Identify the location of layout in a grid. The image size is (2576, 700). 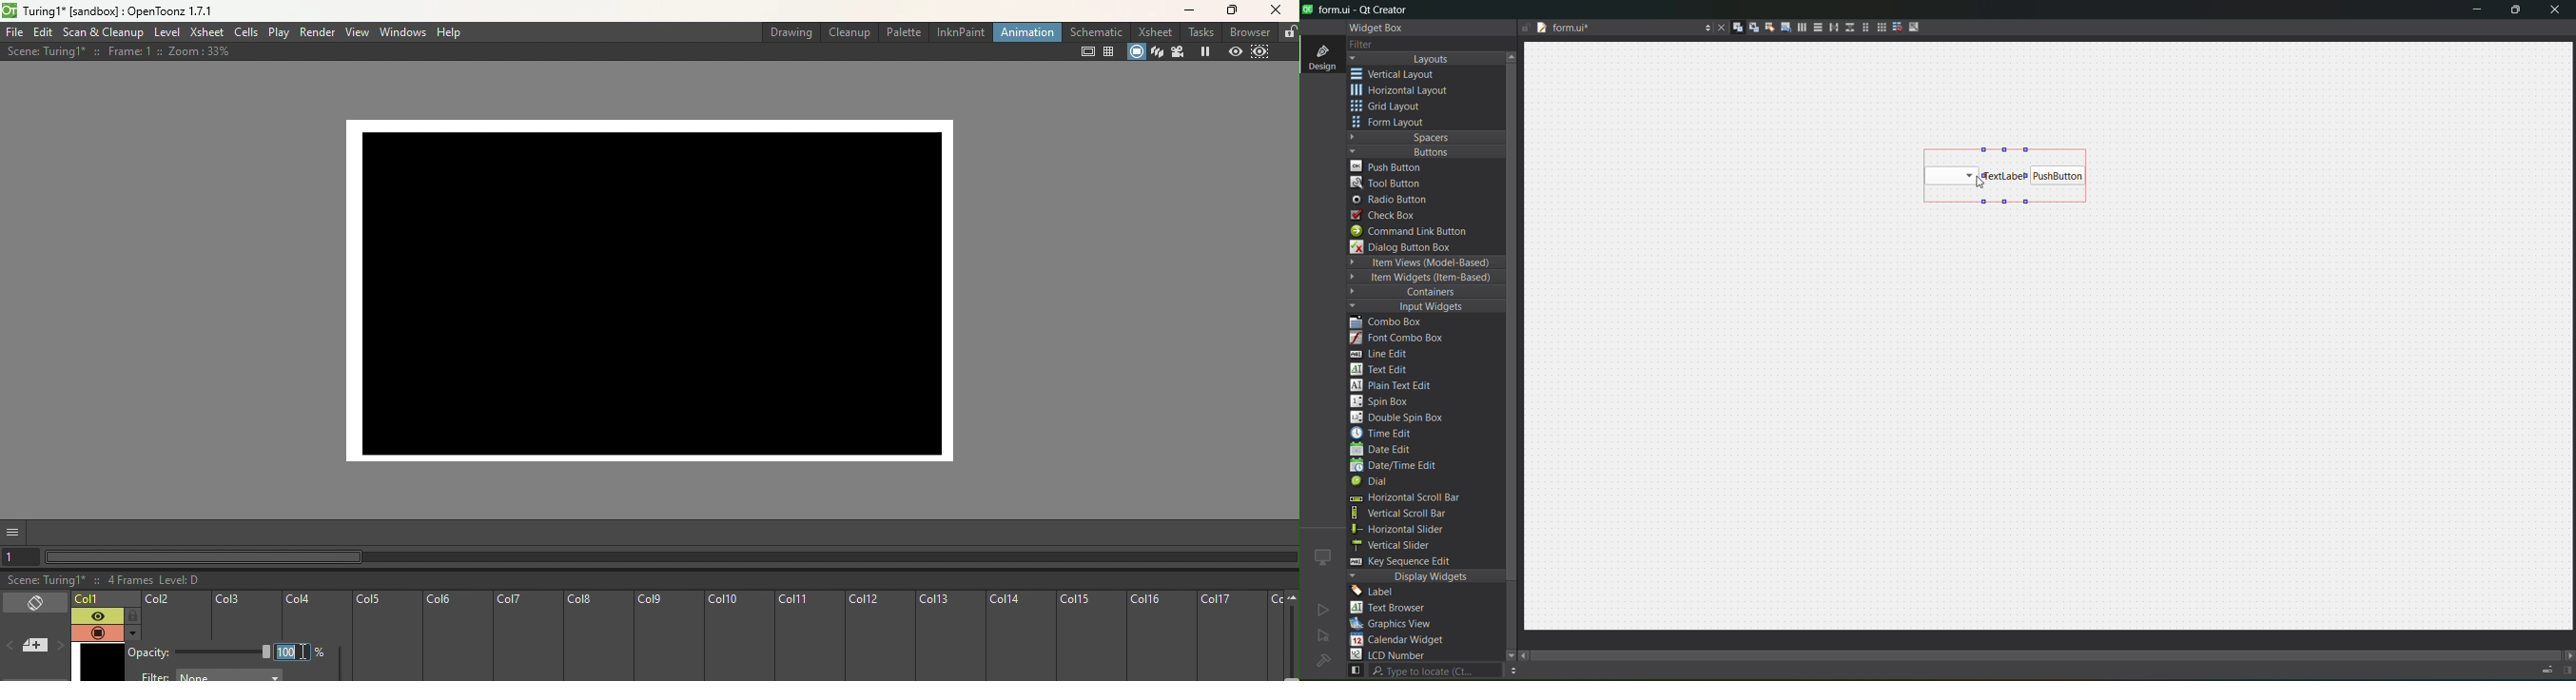
(1877, 27).